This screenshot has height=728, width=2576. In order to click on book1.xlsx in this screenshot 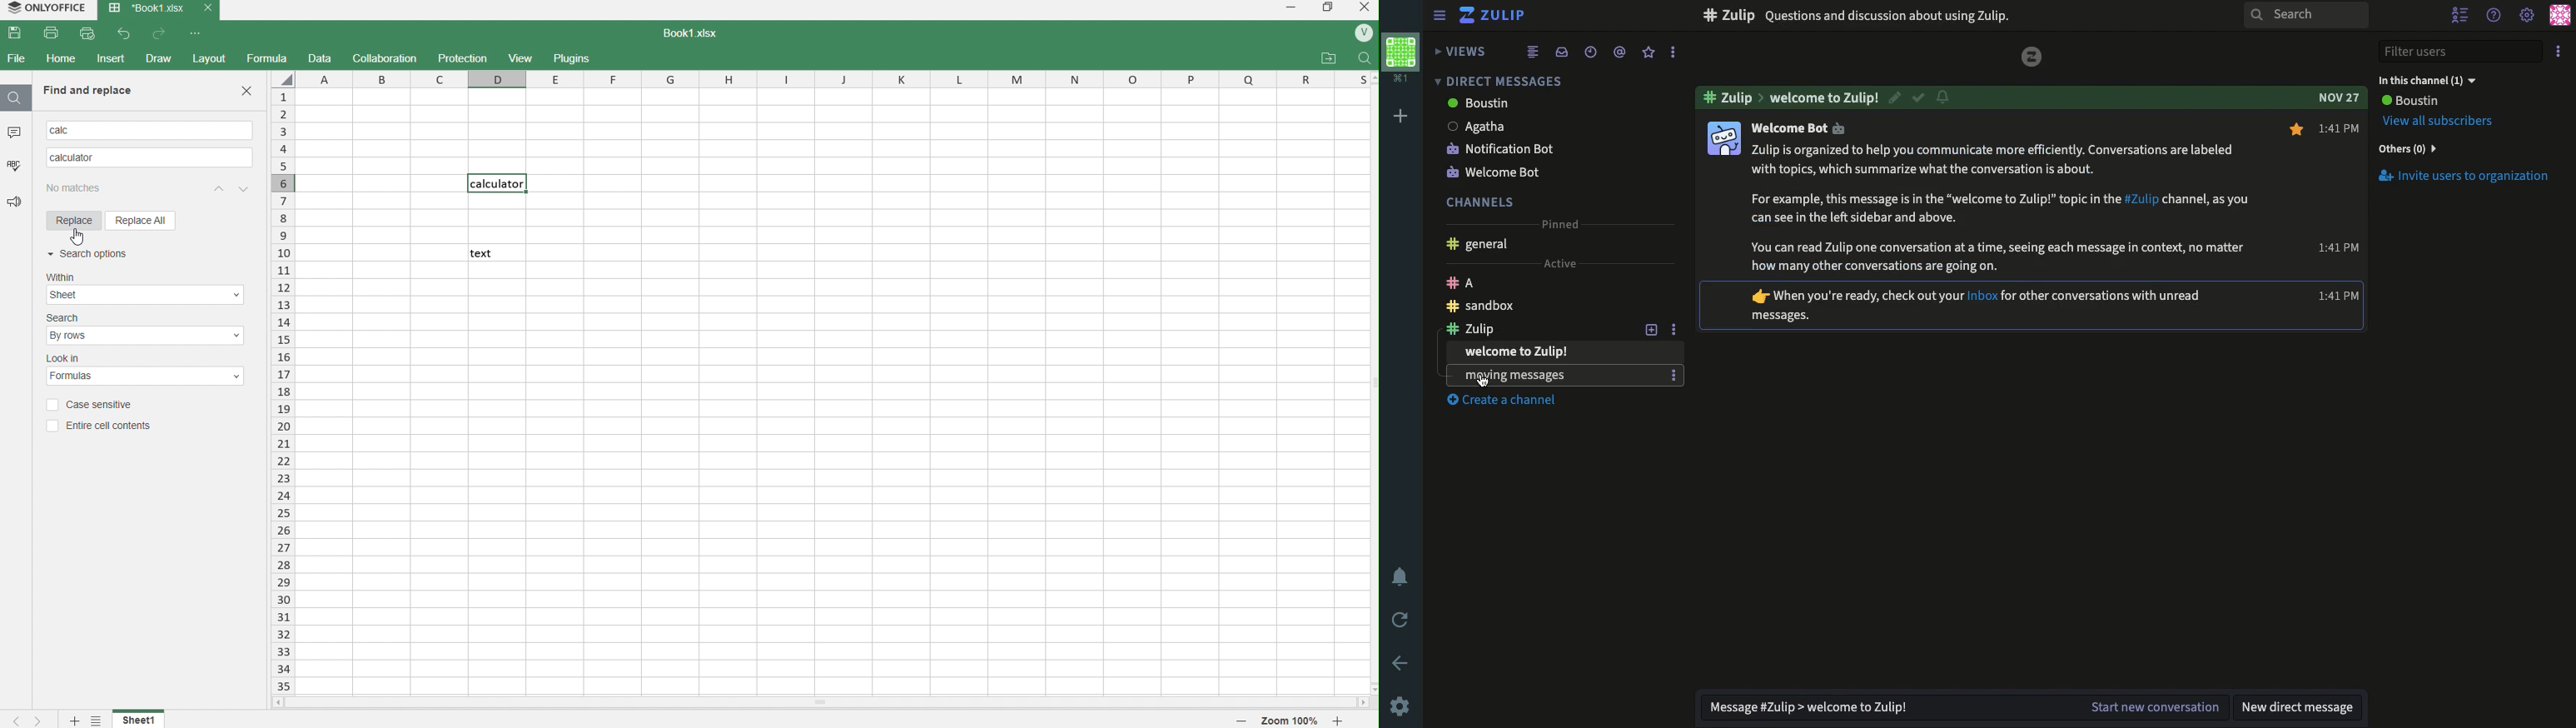, I will do `click(144, 10)`.